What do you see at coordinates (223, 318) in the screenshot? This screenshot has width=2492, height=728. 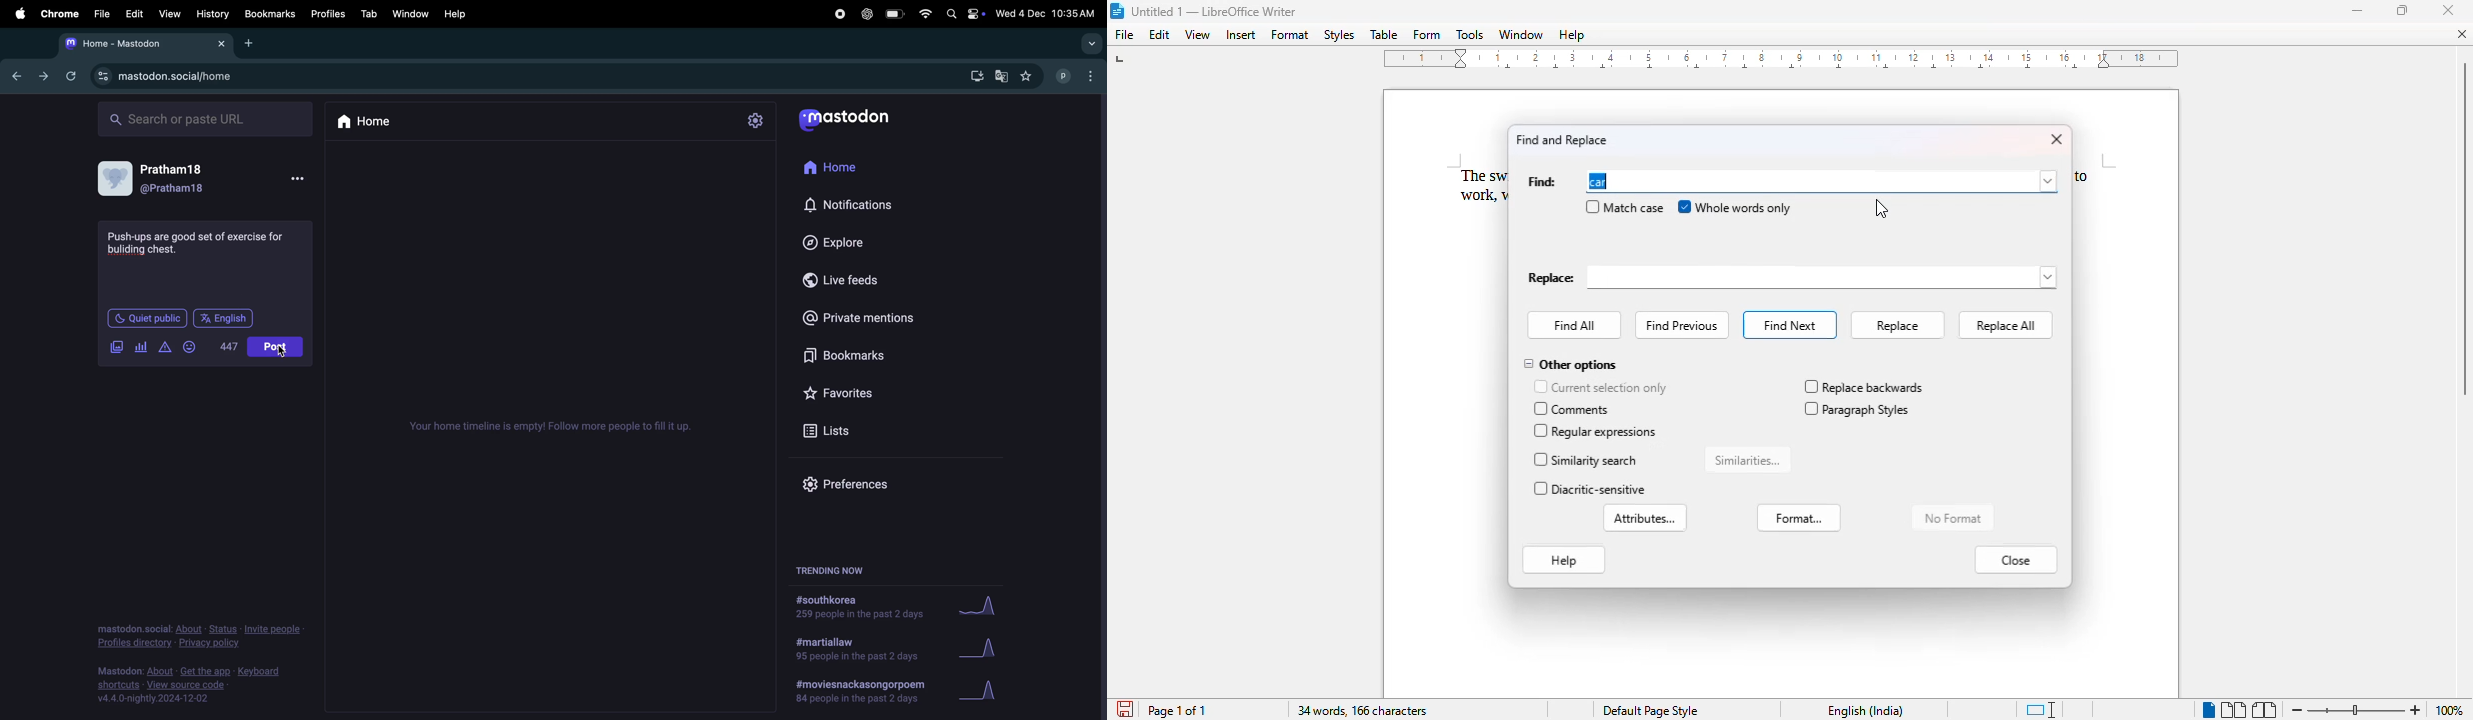 I see `English` at bounding box center [223, 318].